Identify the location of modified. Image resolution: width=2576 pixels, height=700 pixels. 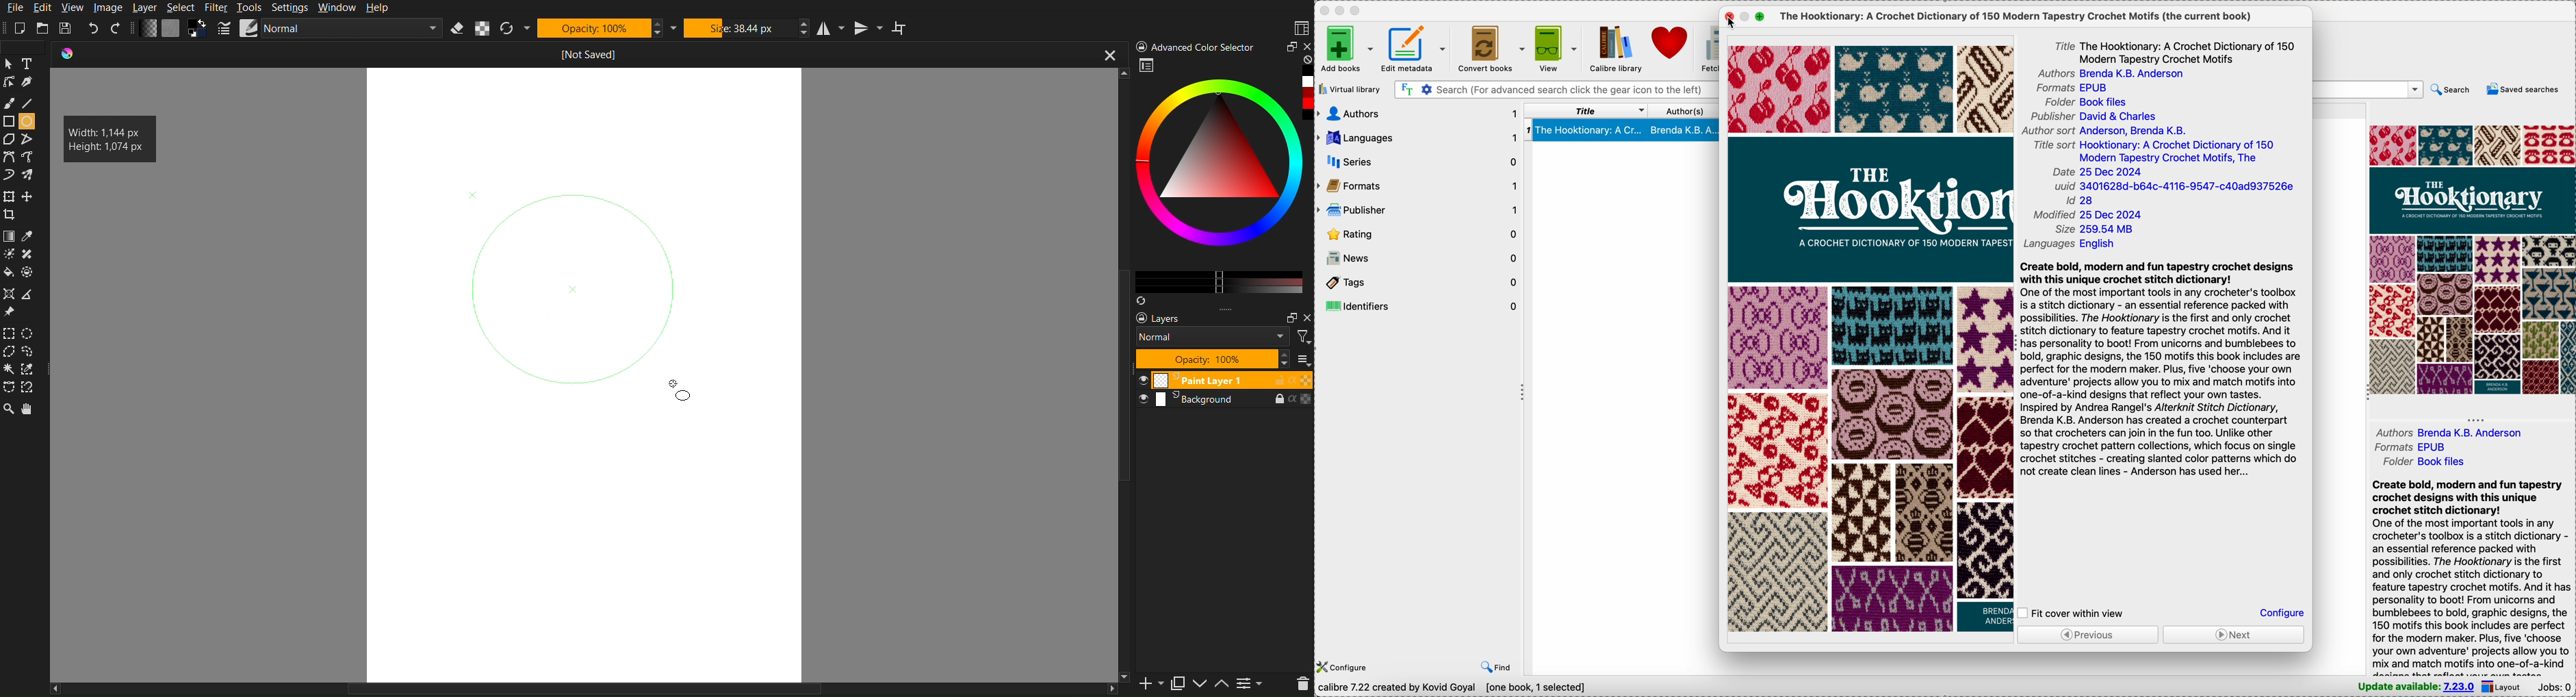
(2095, 214).